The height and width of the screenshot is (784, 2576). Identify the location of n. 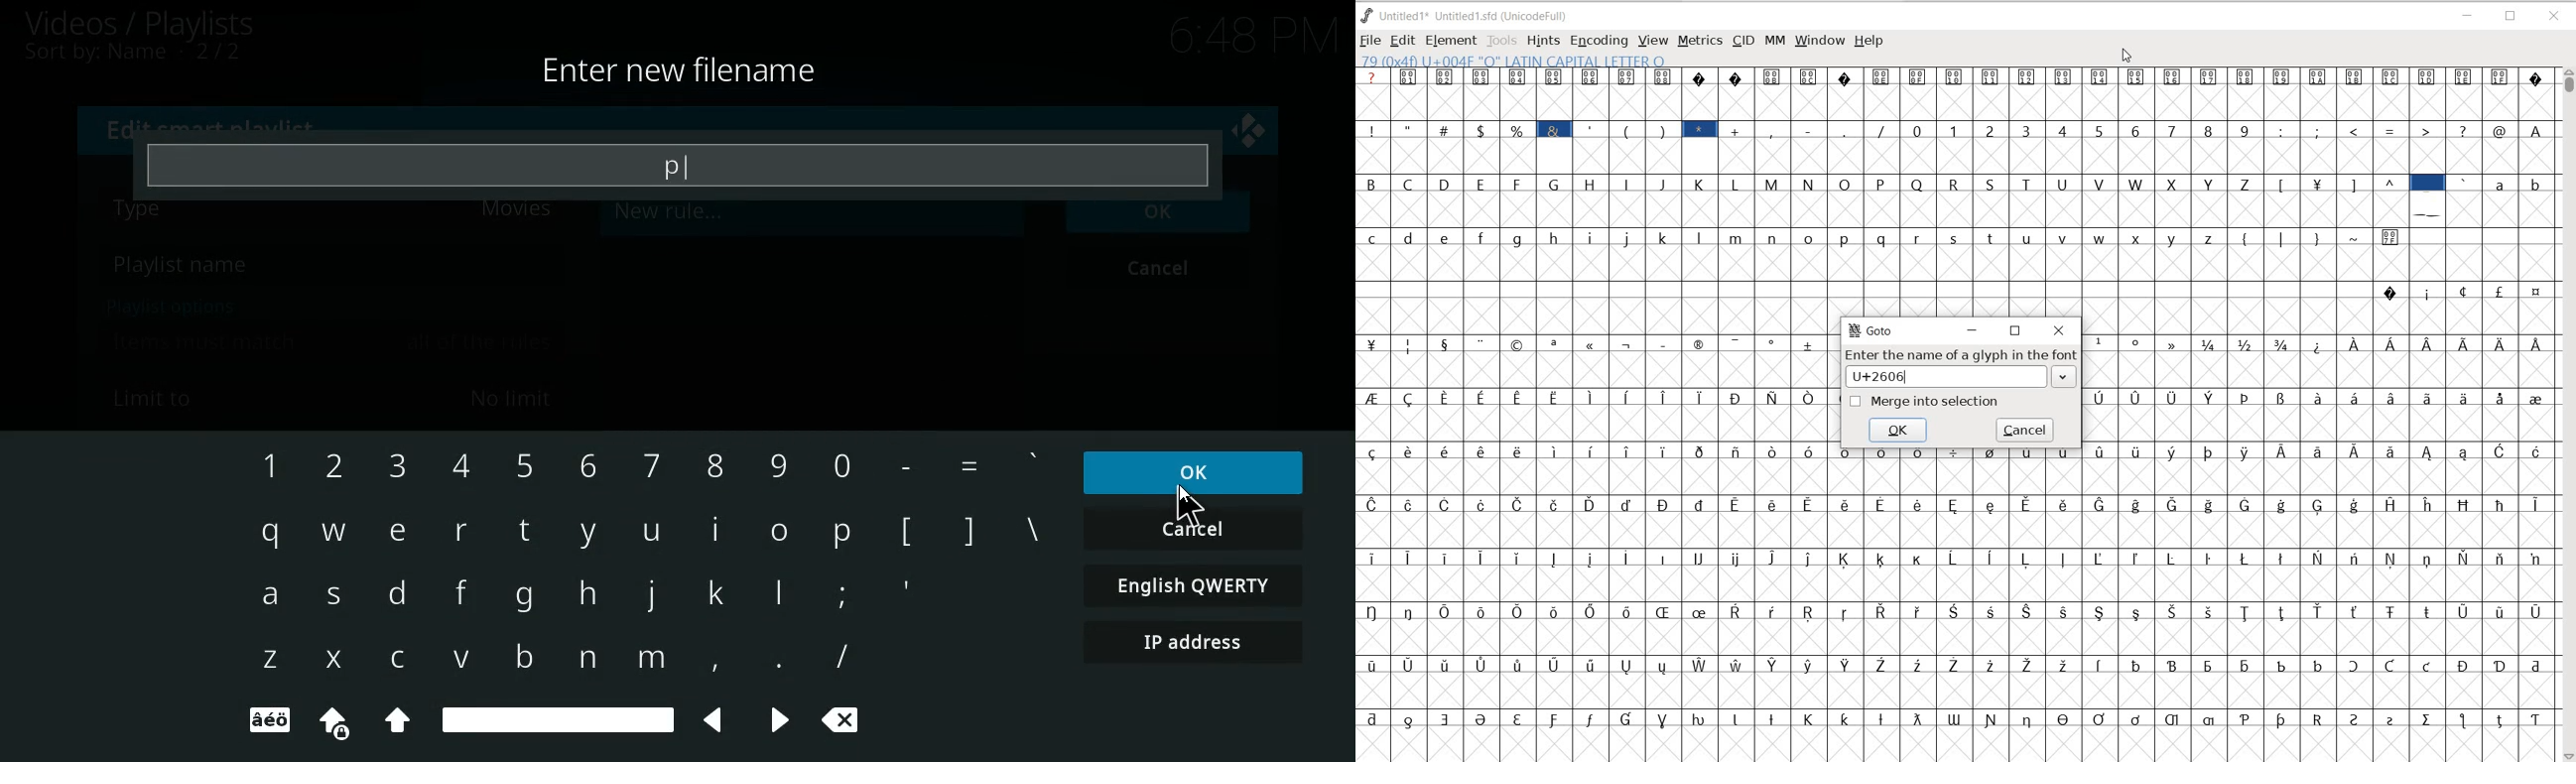
(585, 659).